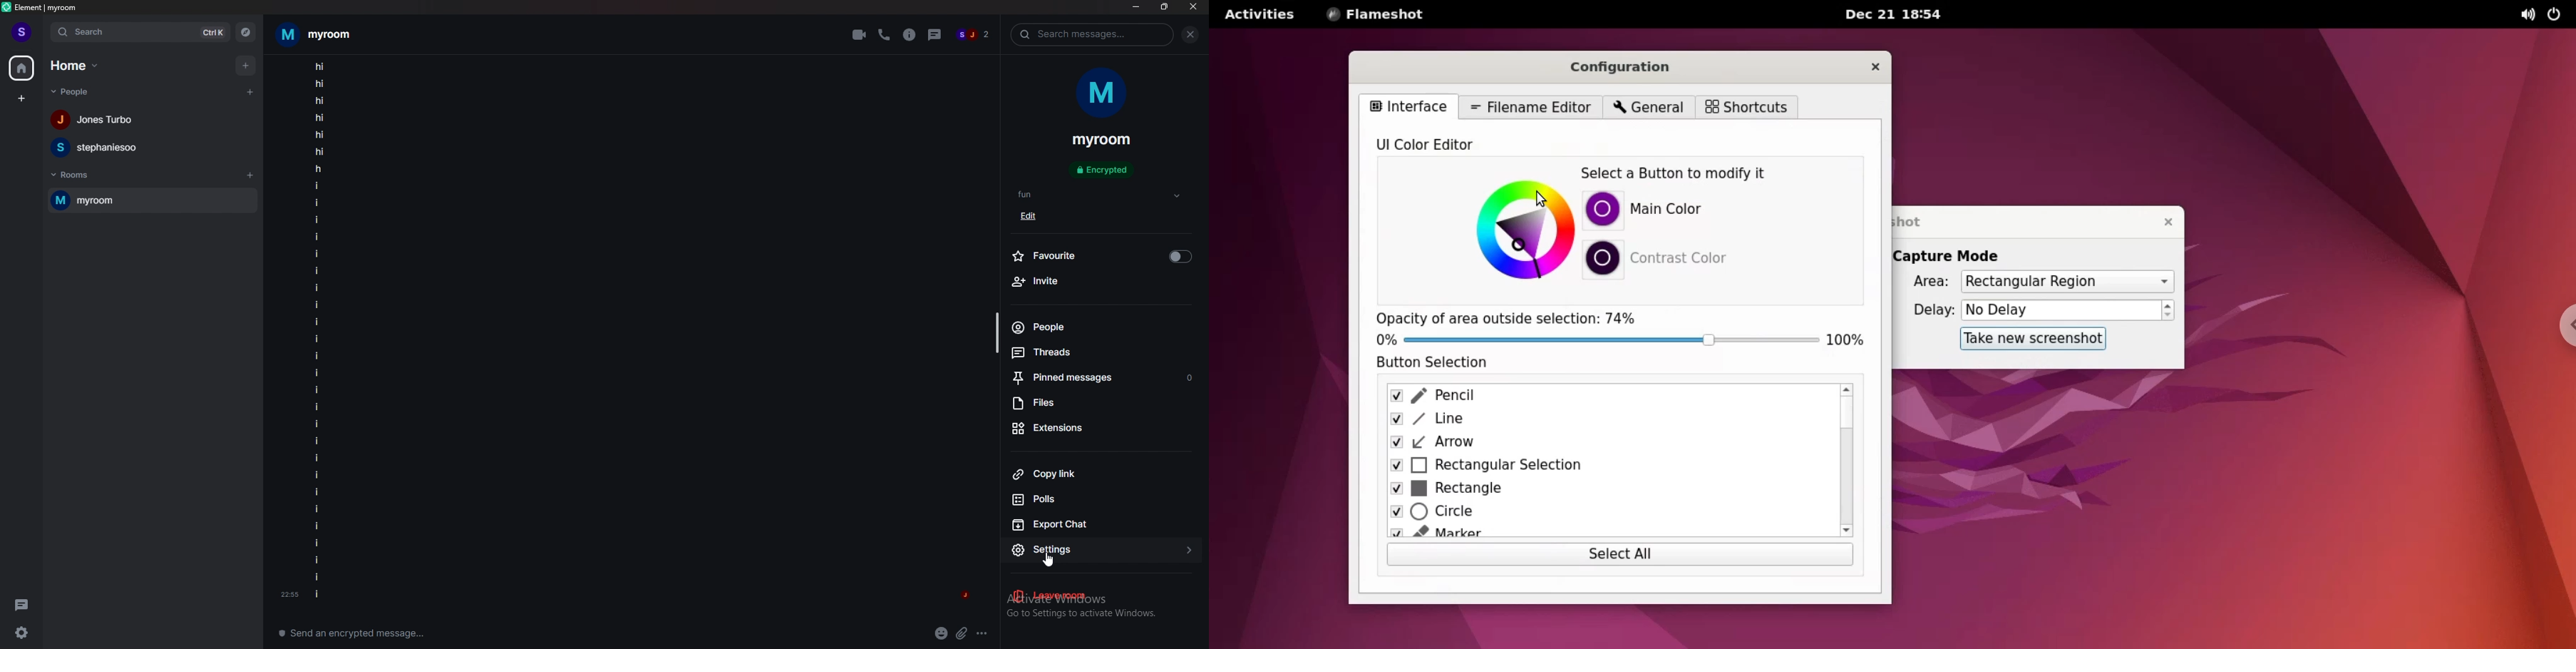 The image size is (2576, 672). Describe the element at coordinates (984, 633) in the screenshot. I see `options` at that location.